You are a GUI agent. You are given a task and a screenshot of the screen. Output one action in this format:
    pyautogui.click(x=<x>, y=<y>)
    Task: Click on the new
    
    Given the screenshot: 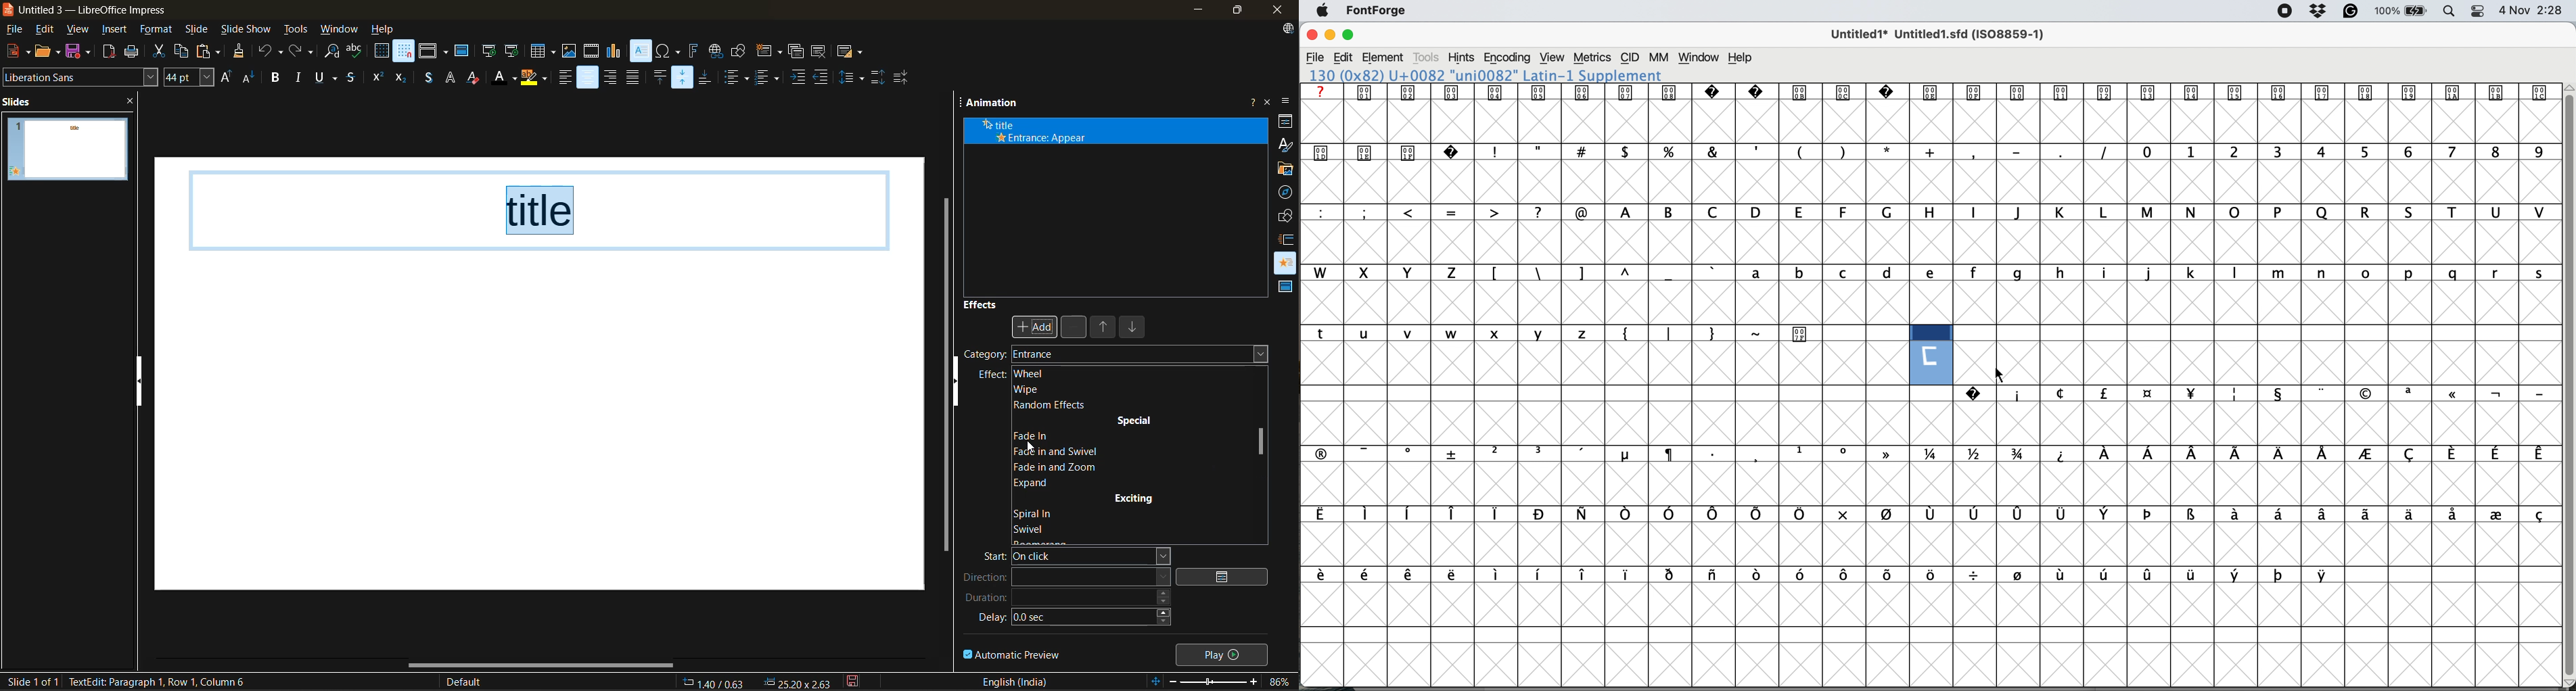 What is the action you would take?
    pyautogui.click(x=16, y=51)
    